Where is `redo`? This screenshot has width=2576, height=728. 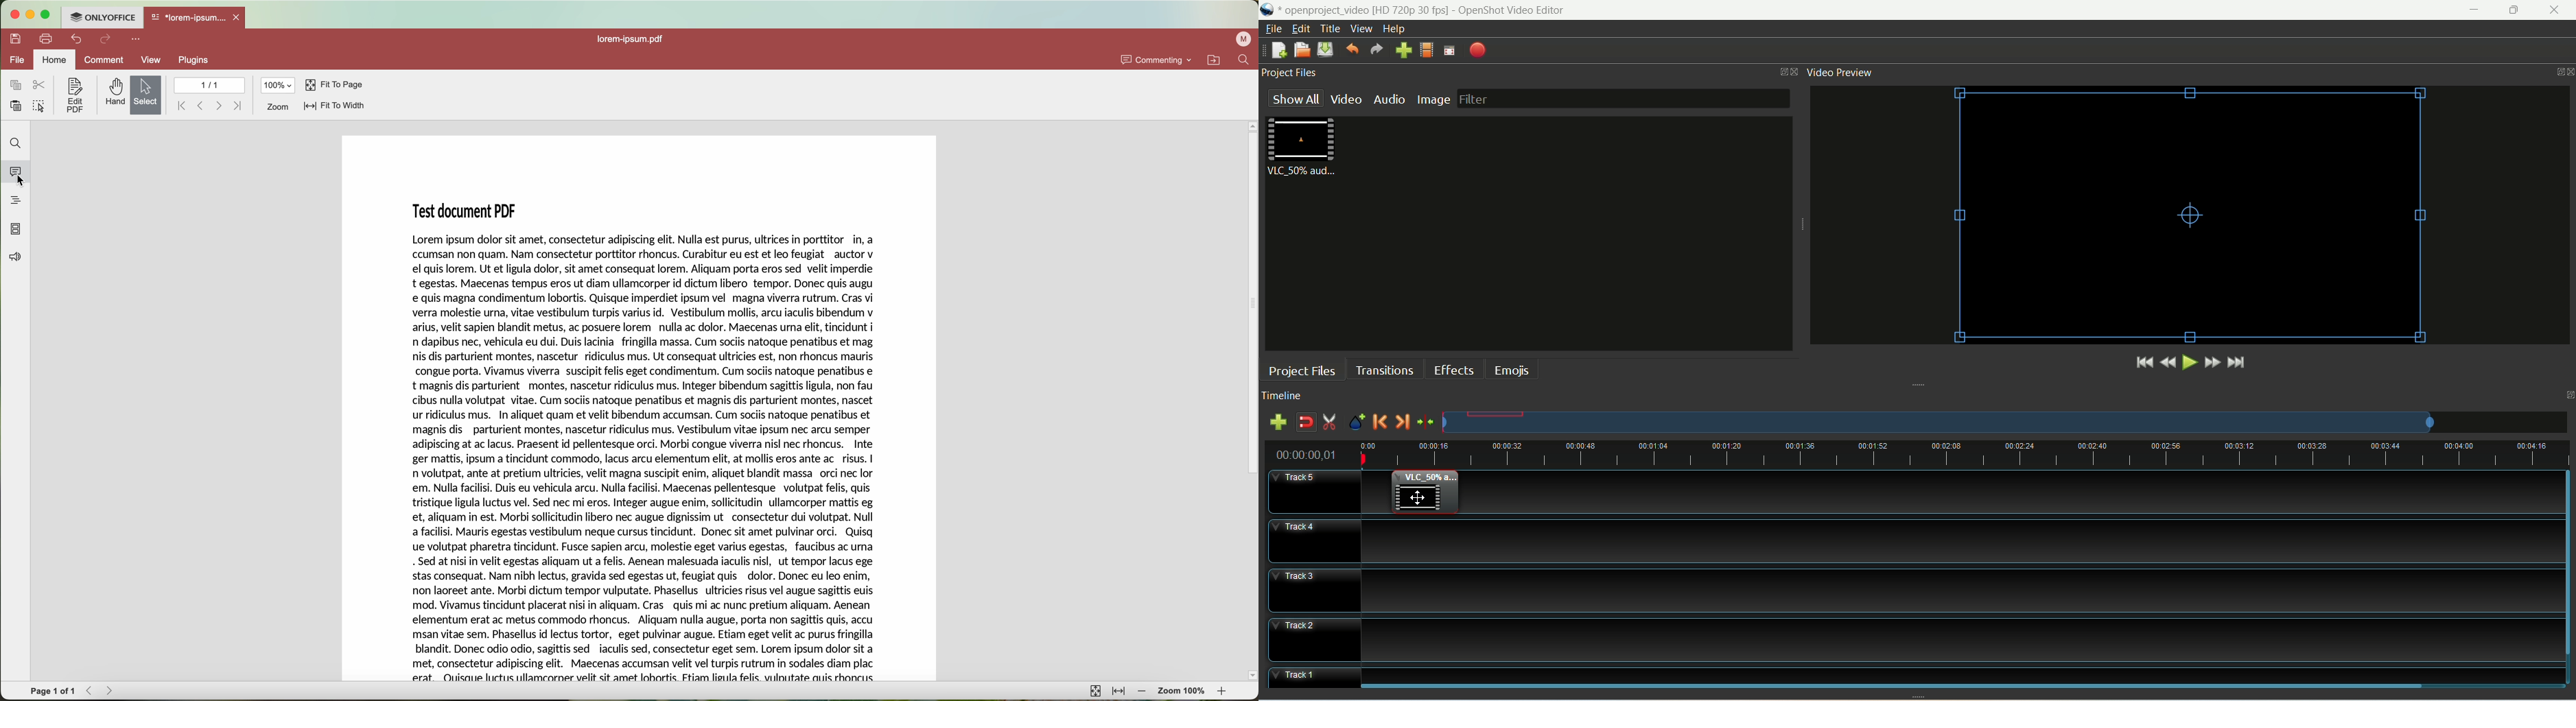 redo is located at coordinates (1377, 50).